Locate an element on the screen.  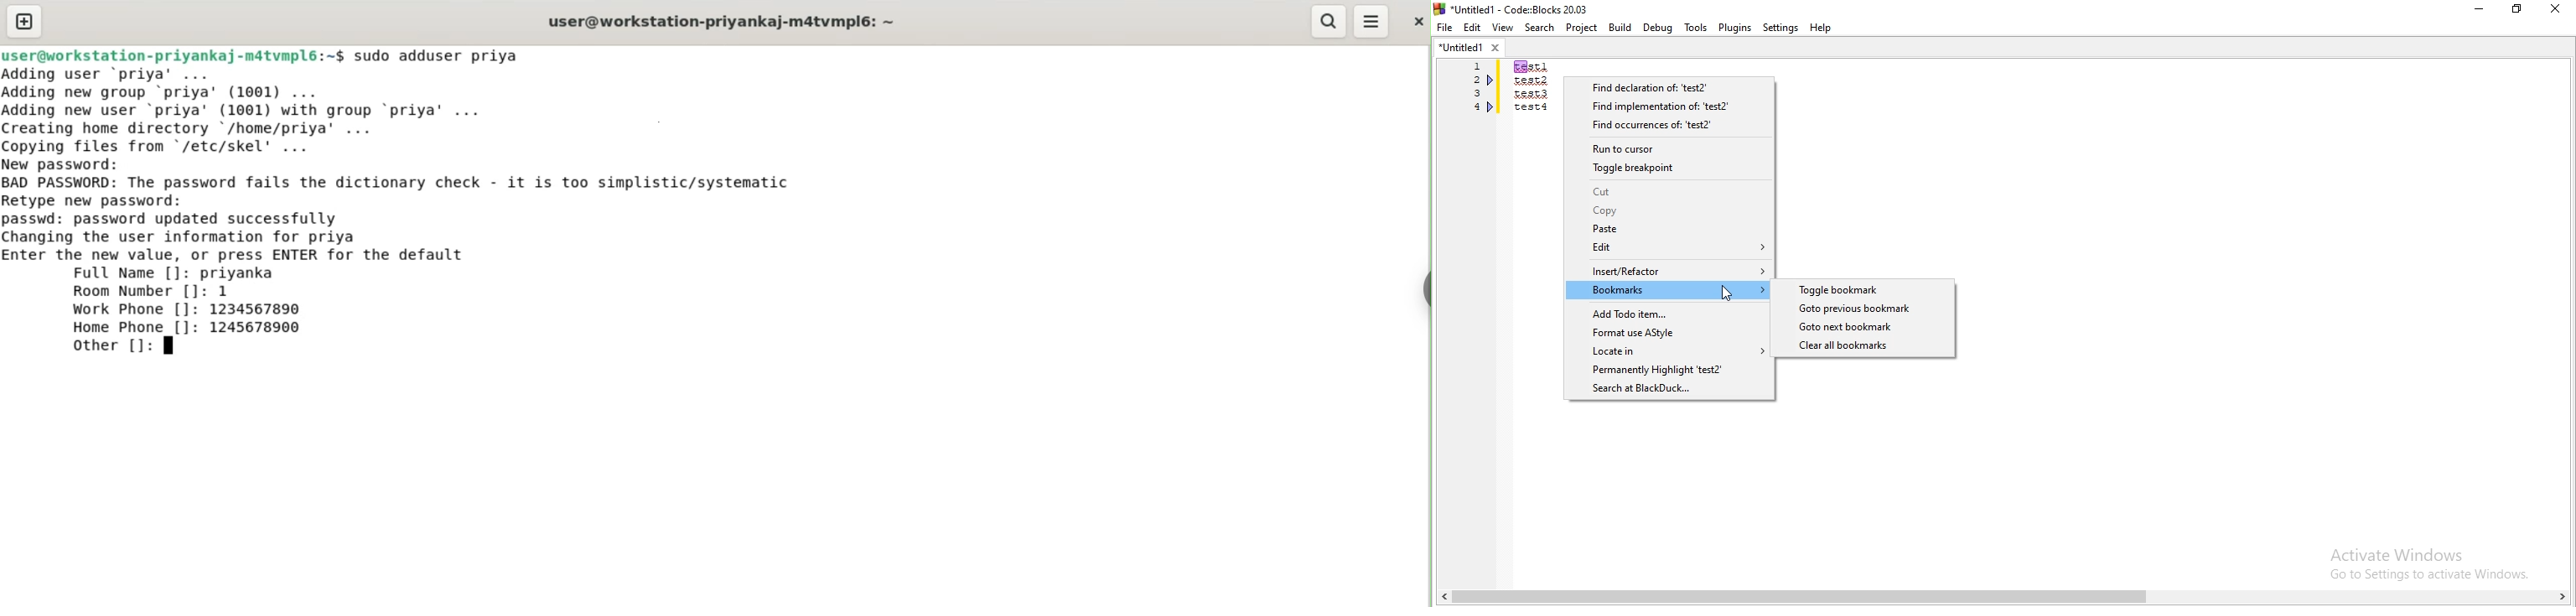
1234567890 is located at coordinates (265, 310).